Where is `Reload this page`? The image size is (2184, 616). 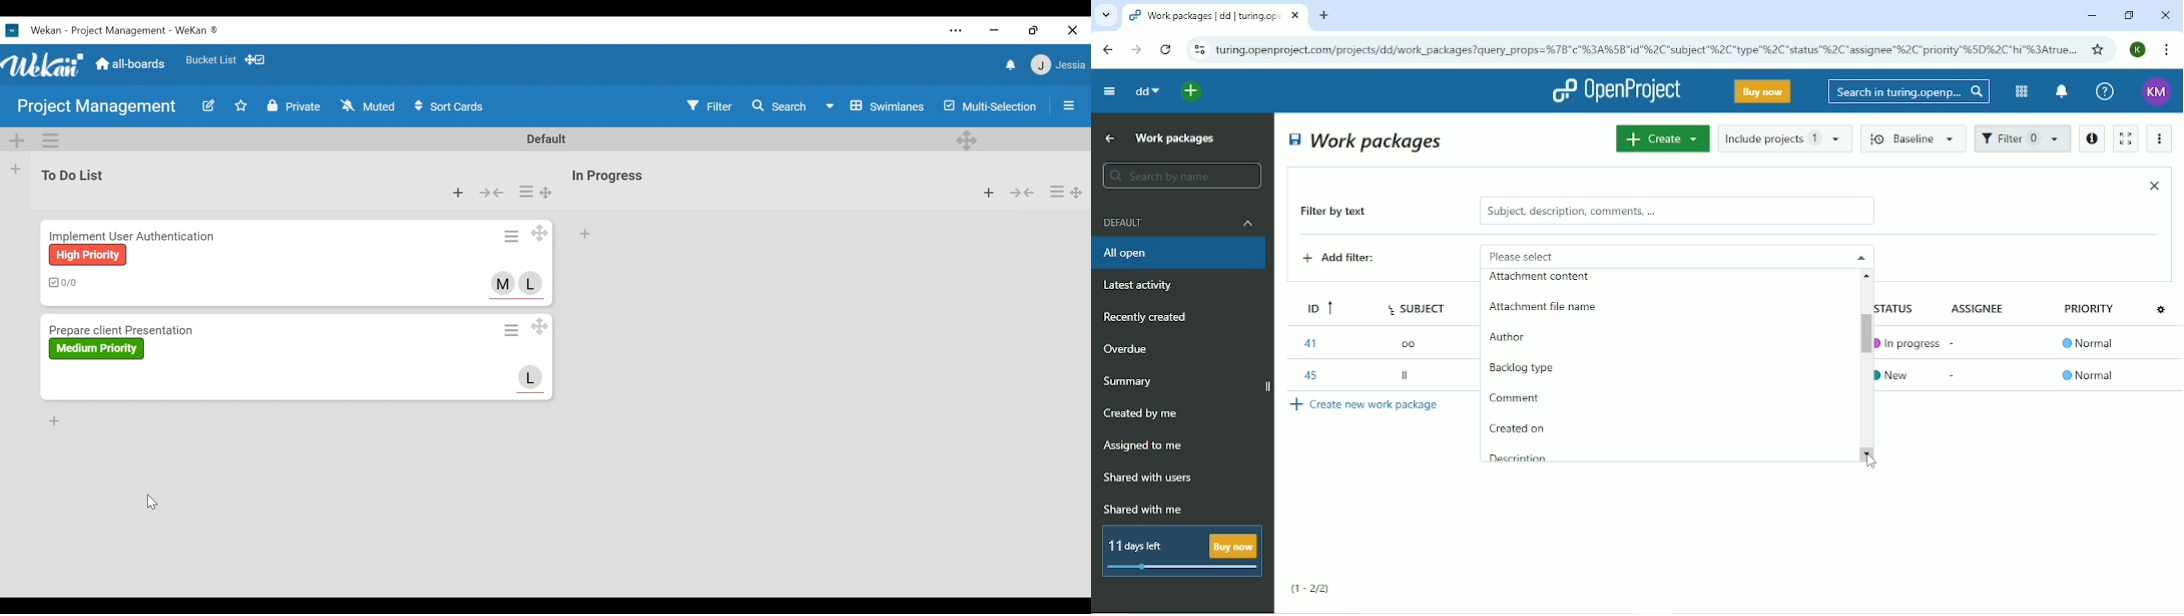 Reload this page is located at coordinates (1165, 49).